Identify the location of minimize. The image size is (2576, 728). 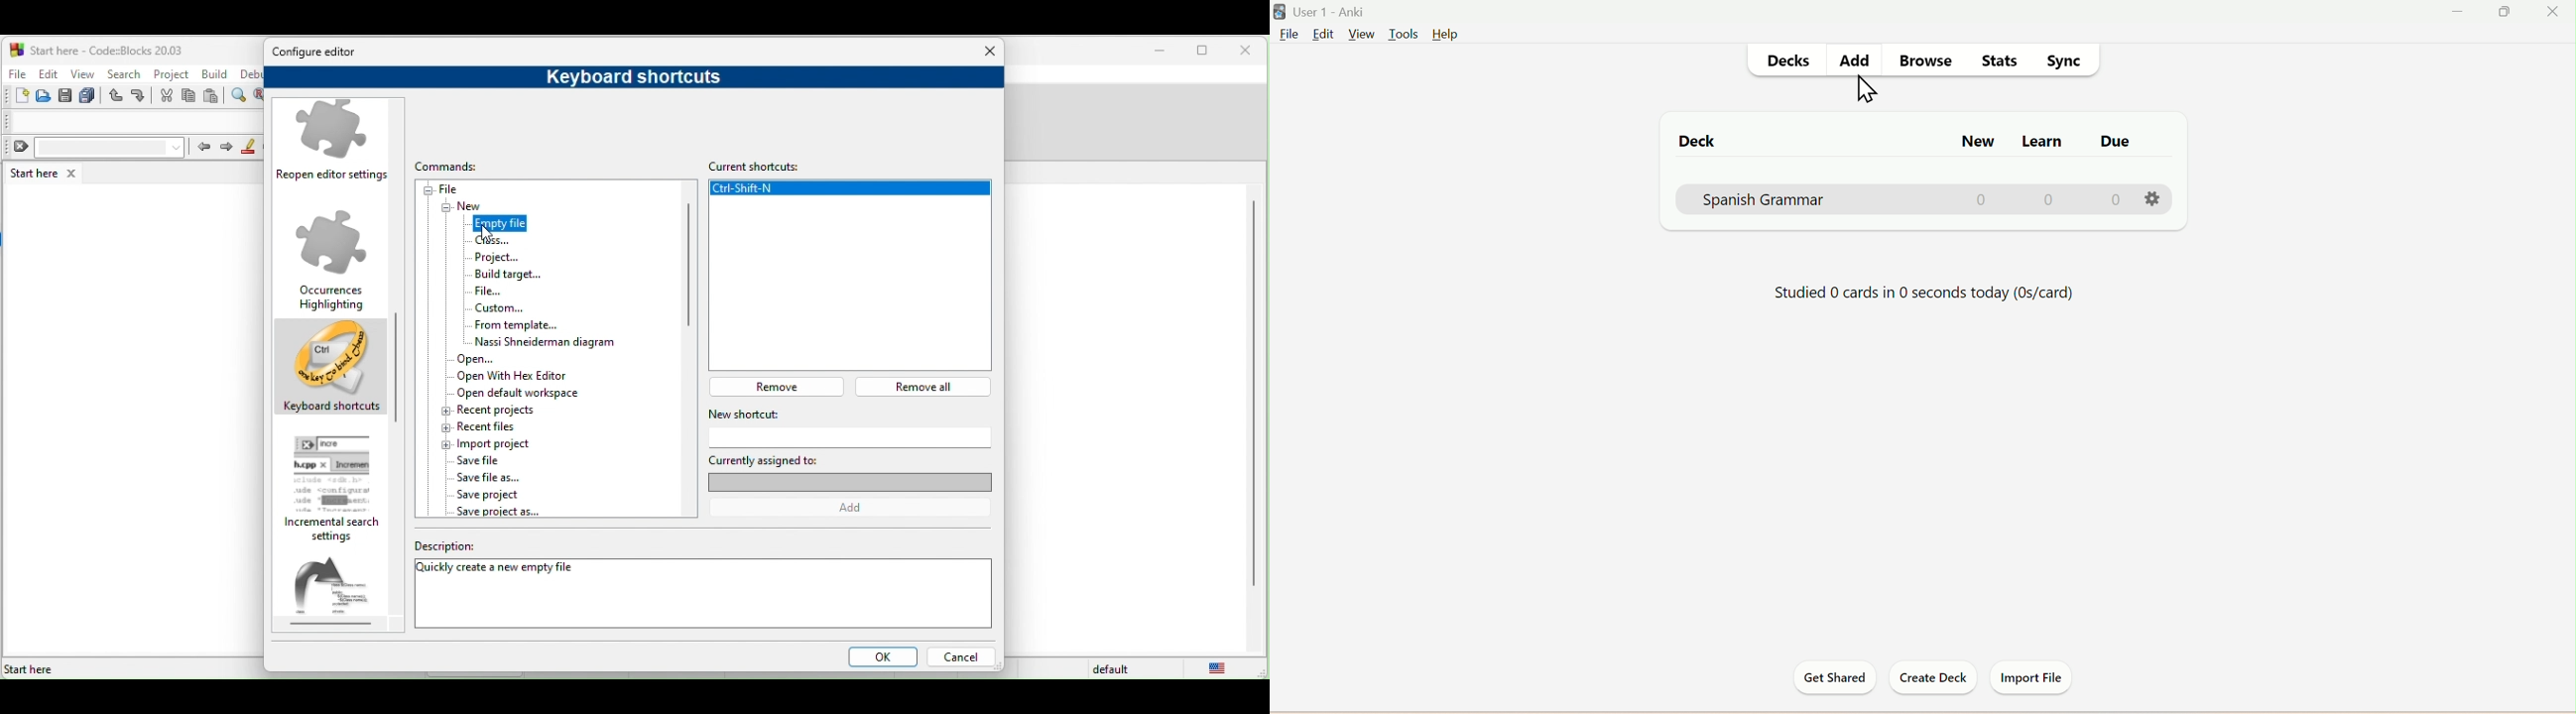
(1161, 52).